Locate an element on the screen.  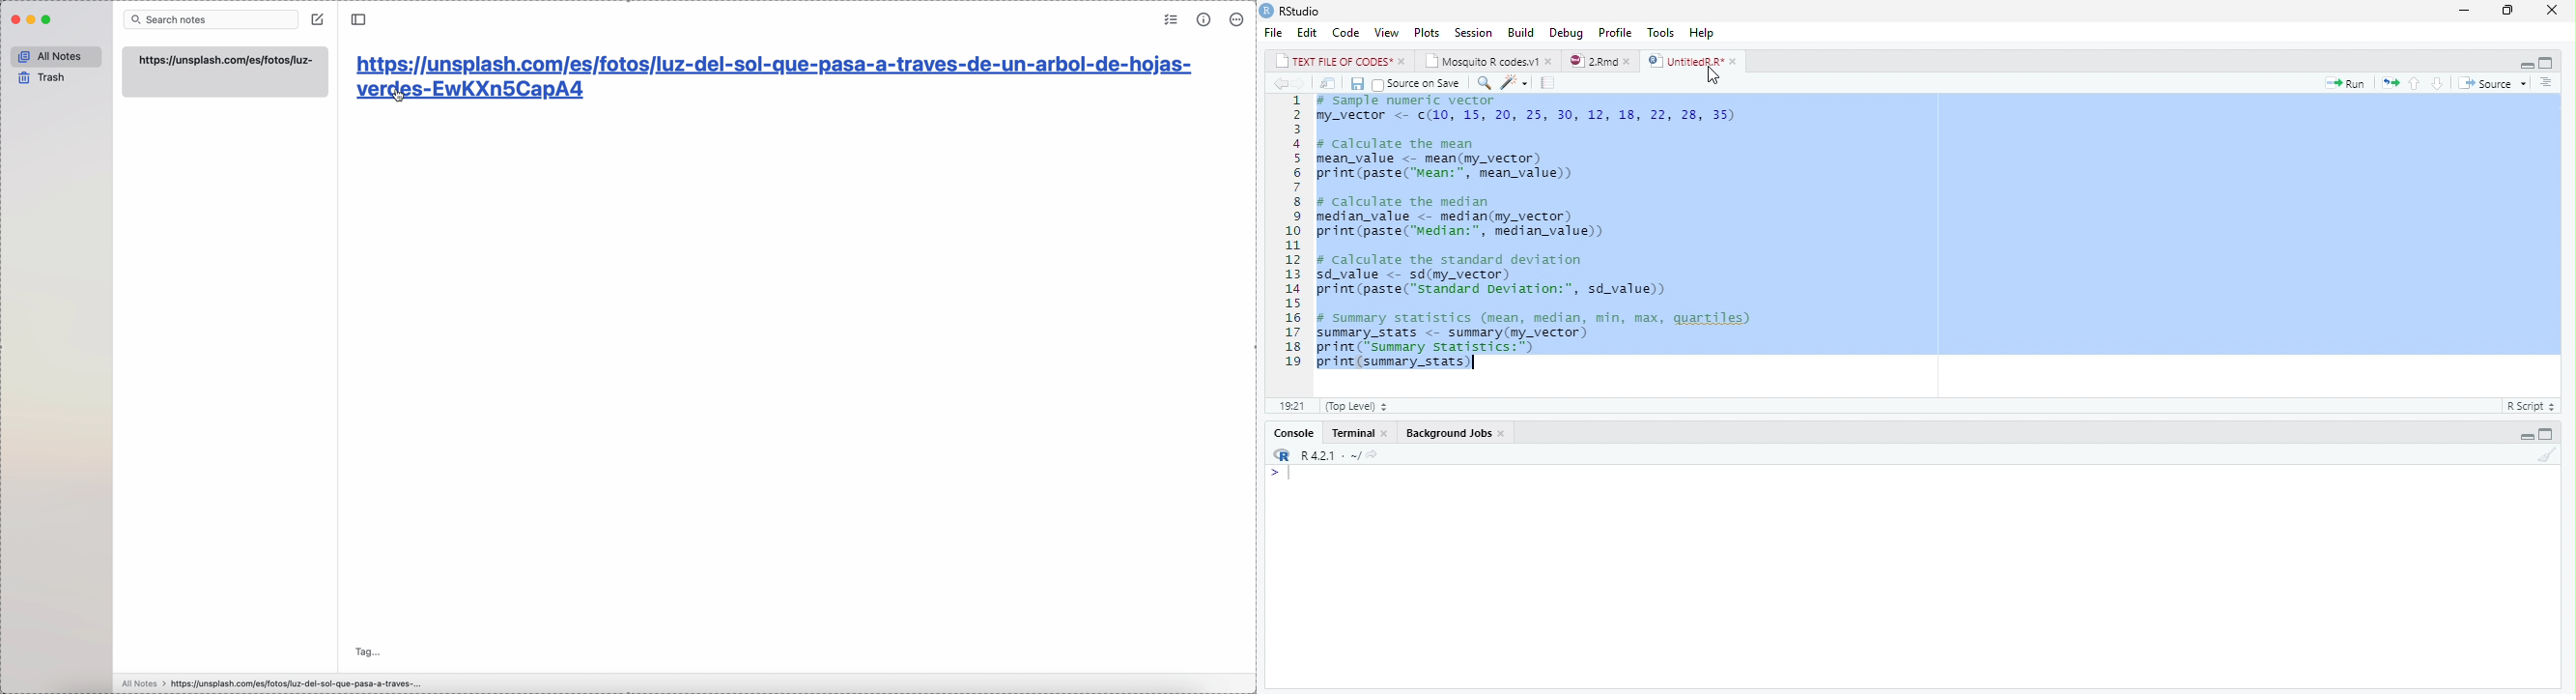
create note is located at coordinates (318, 19).